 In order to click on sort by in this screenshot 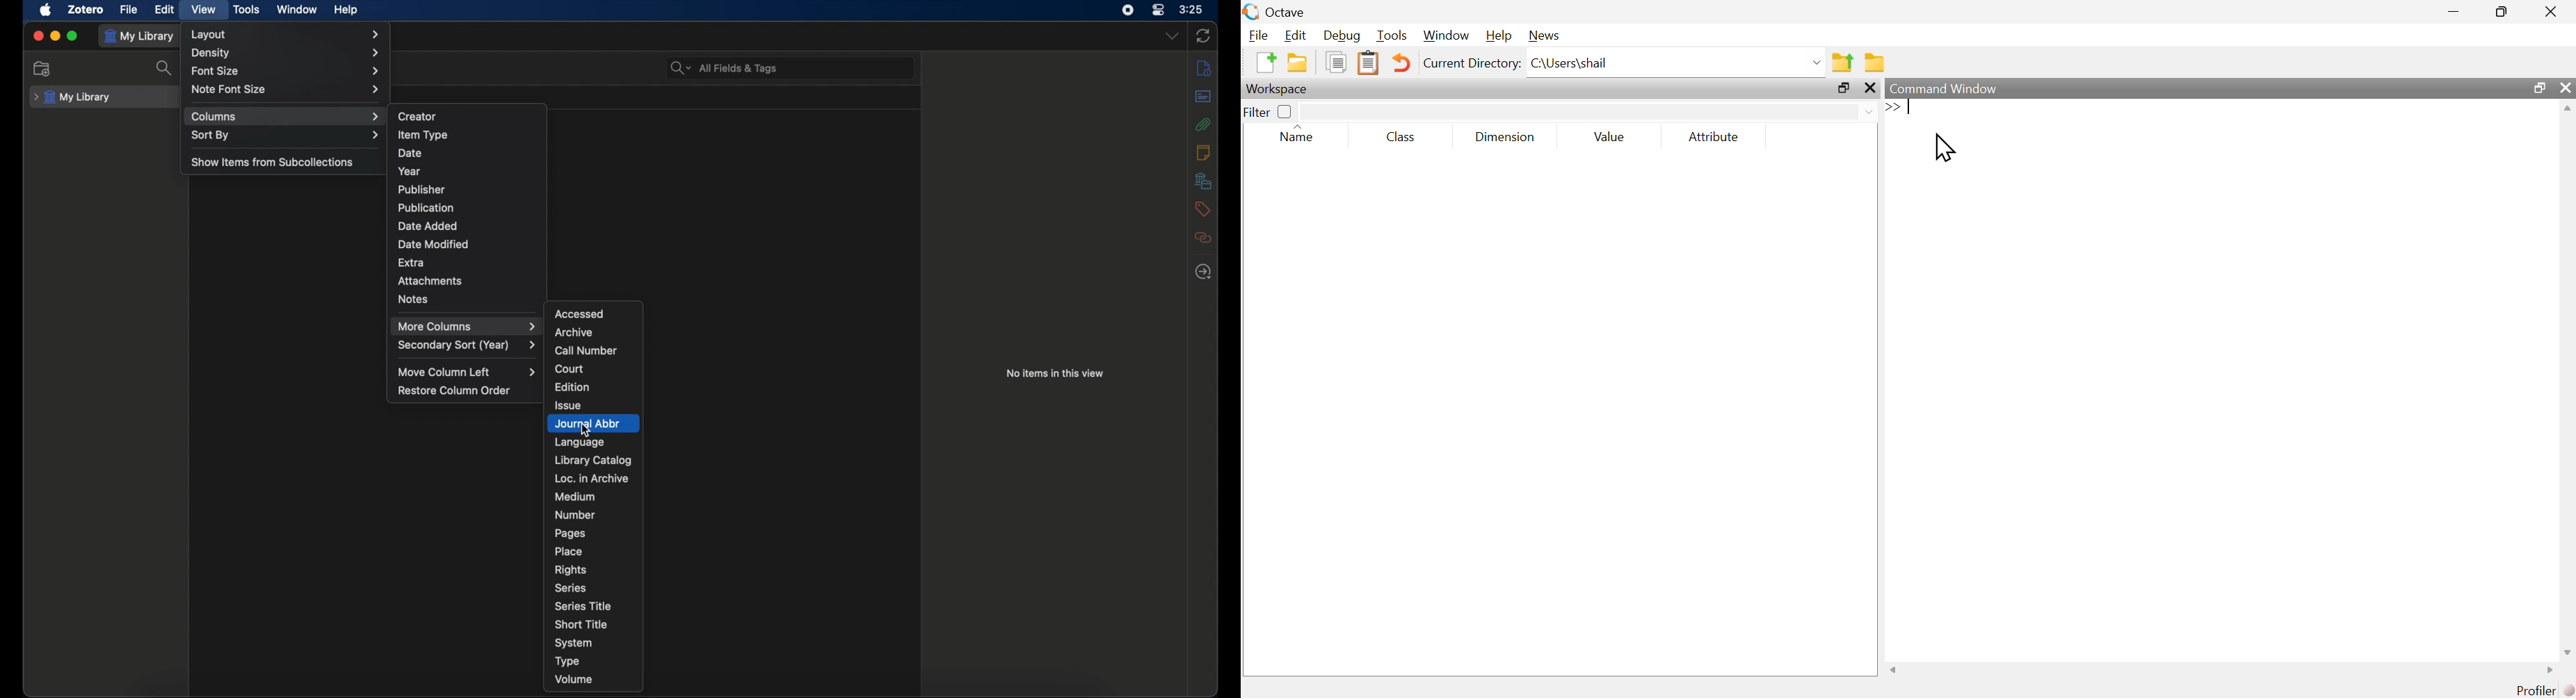, I will do `click(287, 136)`.